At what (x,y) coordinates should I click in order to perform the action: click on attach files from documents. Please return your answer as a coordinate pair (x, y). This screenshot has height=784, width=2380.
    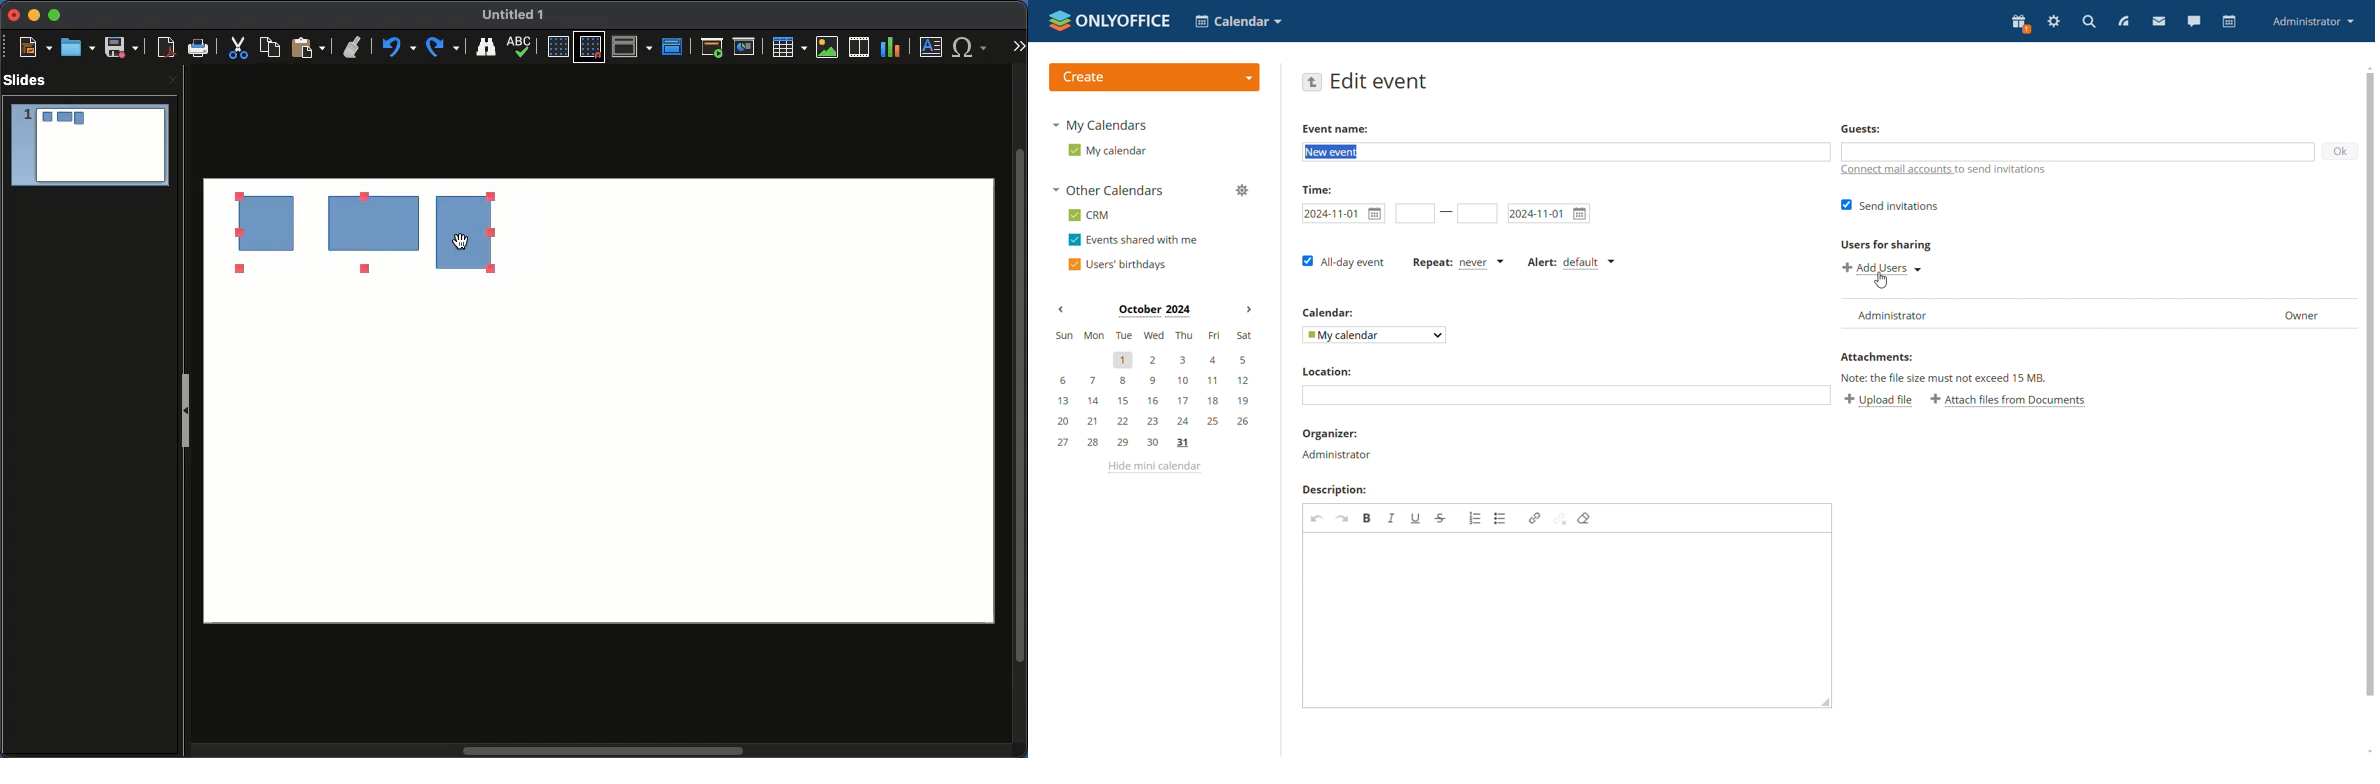
    Looking at the image, I should click on (2008, 400).